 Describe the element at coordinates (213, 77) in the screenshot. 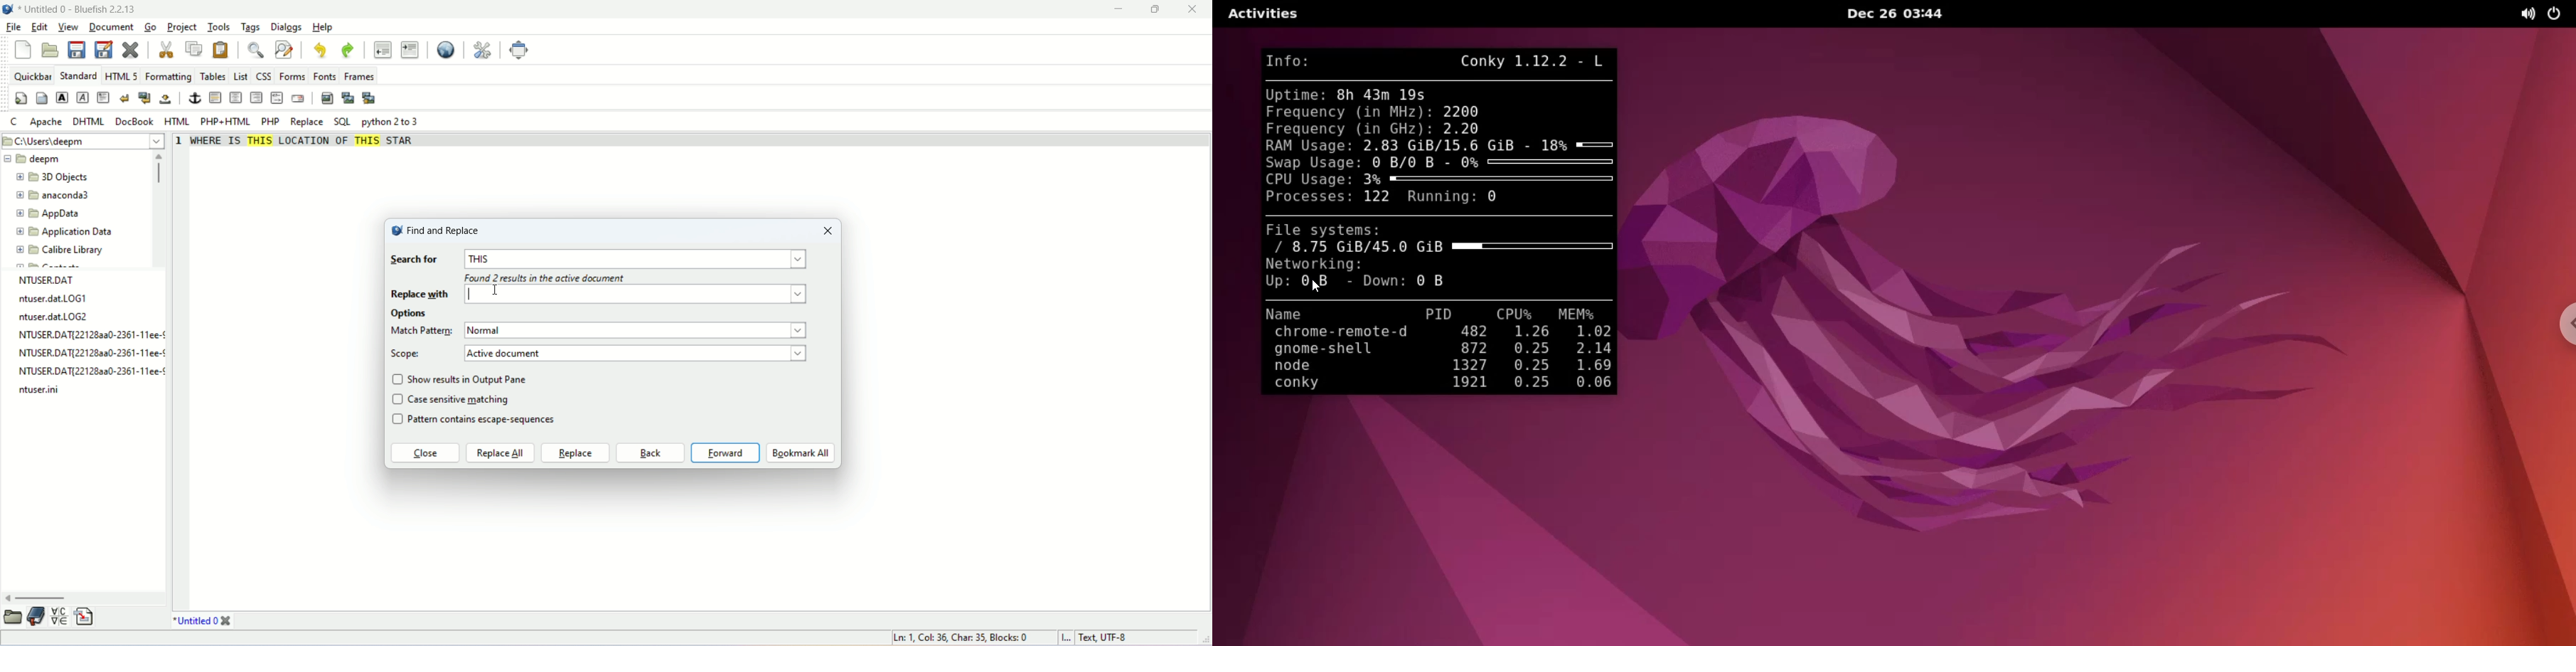

I see `tables` at that location.